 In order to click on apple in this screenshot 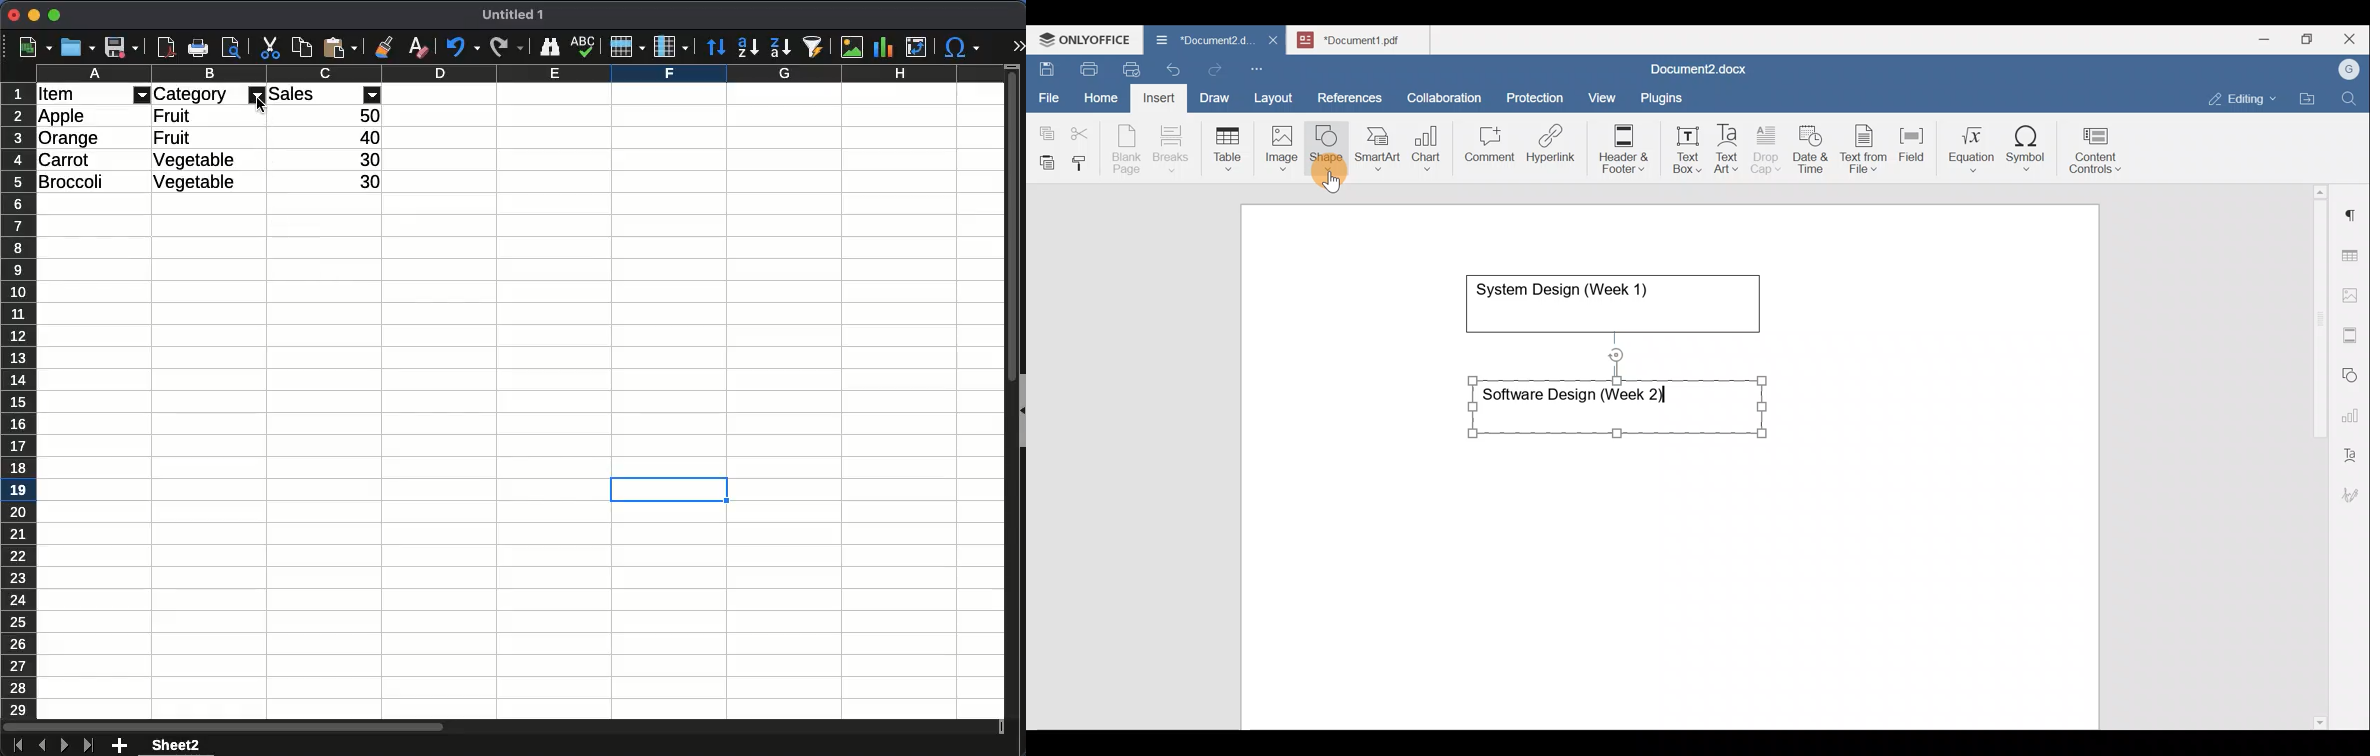, I will do `click(63, 116)`.